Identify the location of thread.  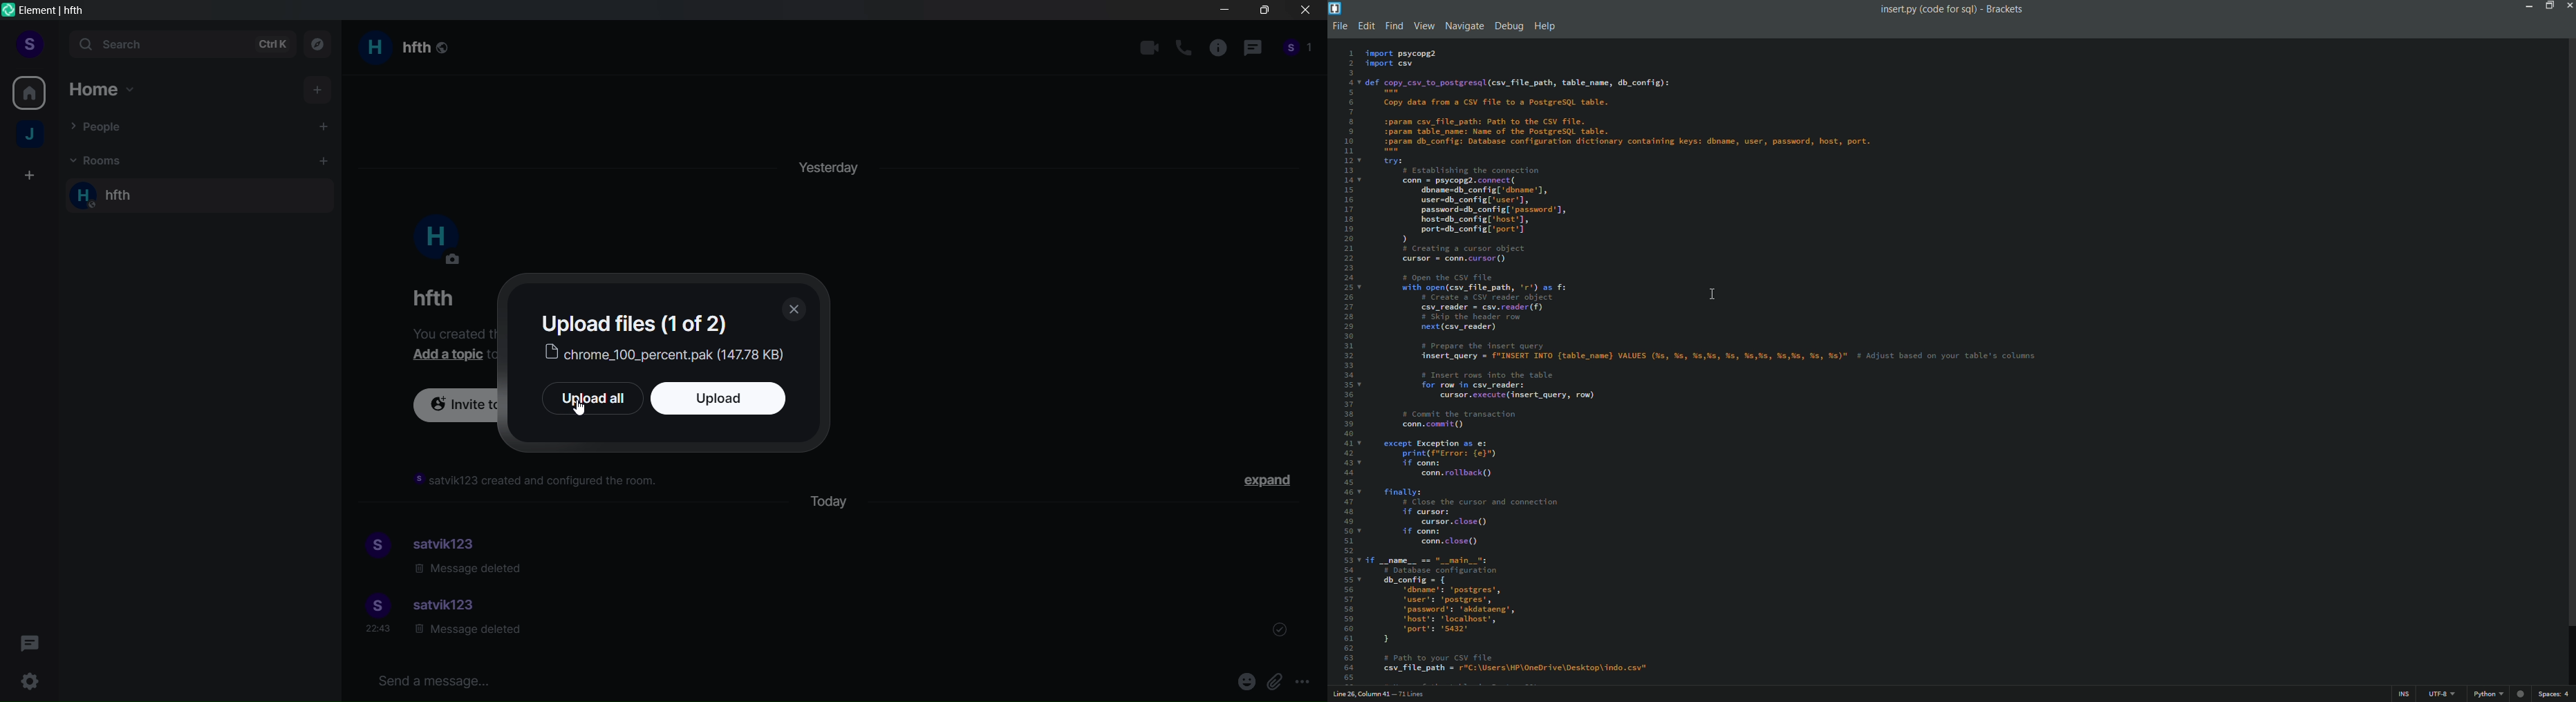
(1252, 50).